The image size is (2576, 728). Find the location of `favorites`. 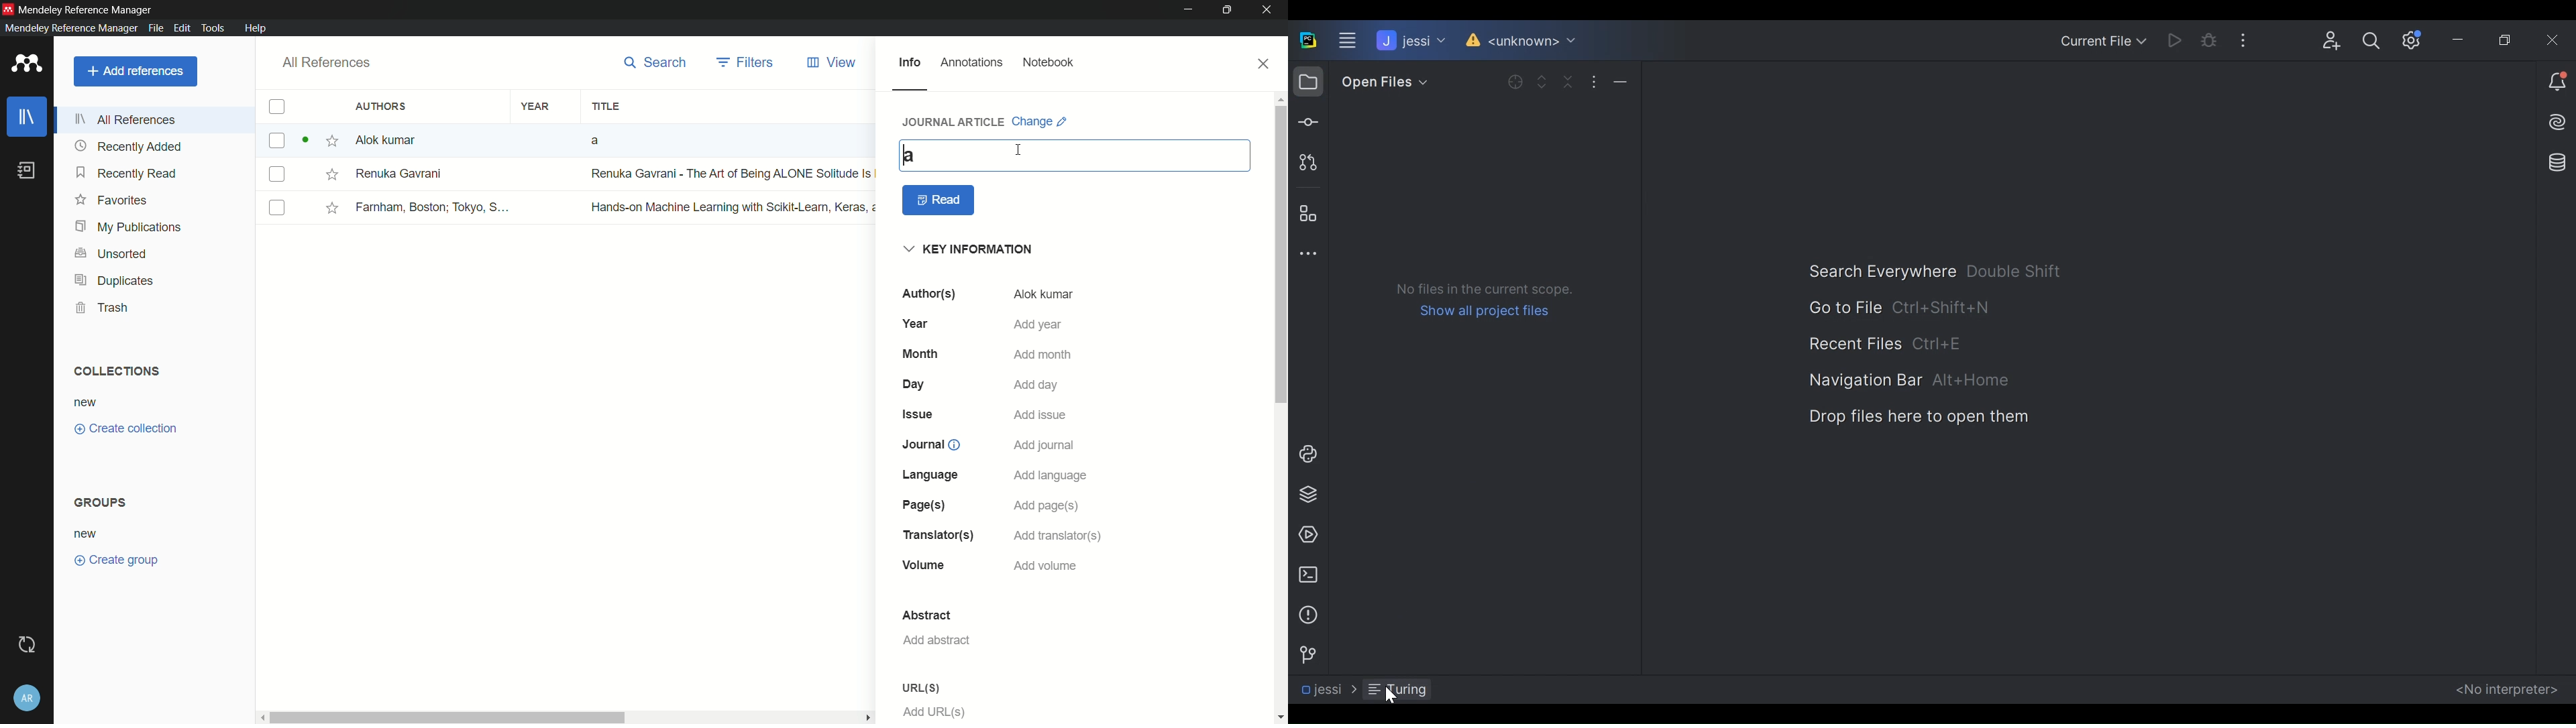

favorites is located at coordinates (111, 199).